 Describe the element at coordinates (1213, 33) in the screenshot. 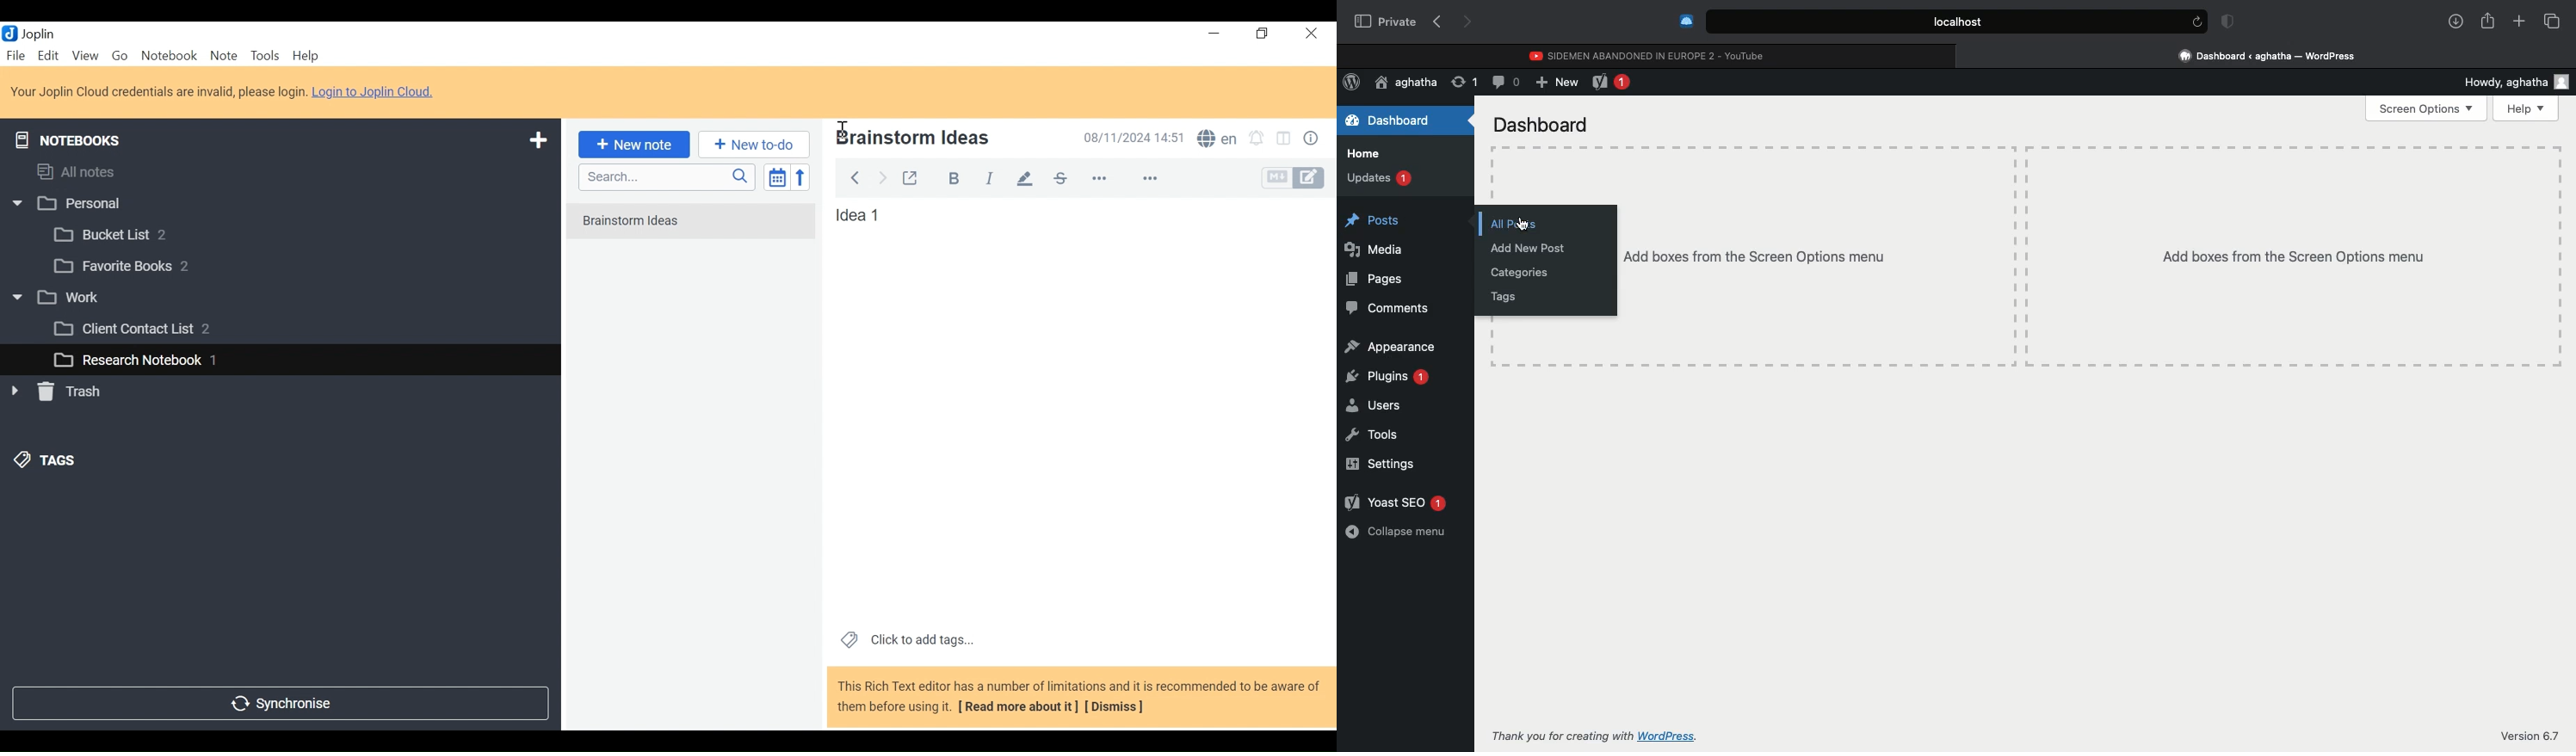

I see `Minimize` at that location.